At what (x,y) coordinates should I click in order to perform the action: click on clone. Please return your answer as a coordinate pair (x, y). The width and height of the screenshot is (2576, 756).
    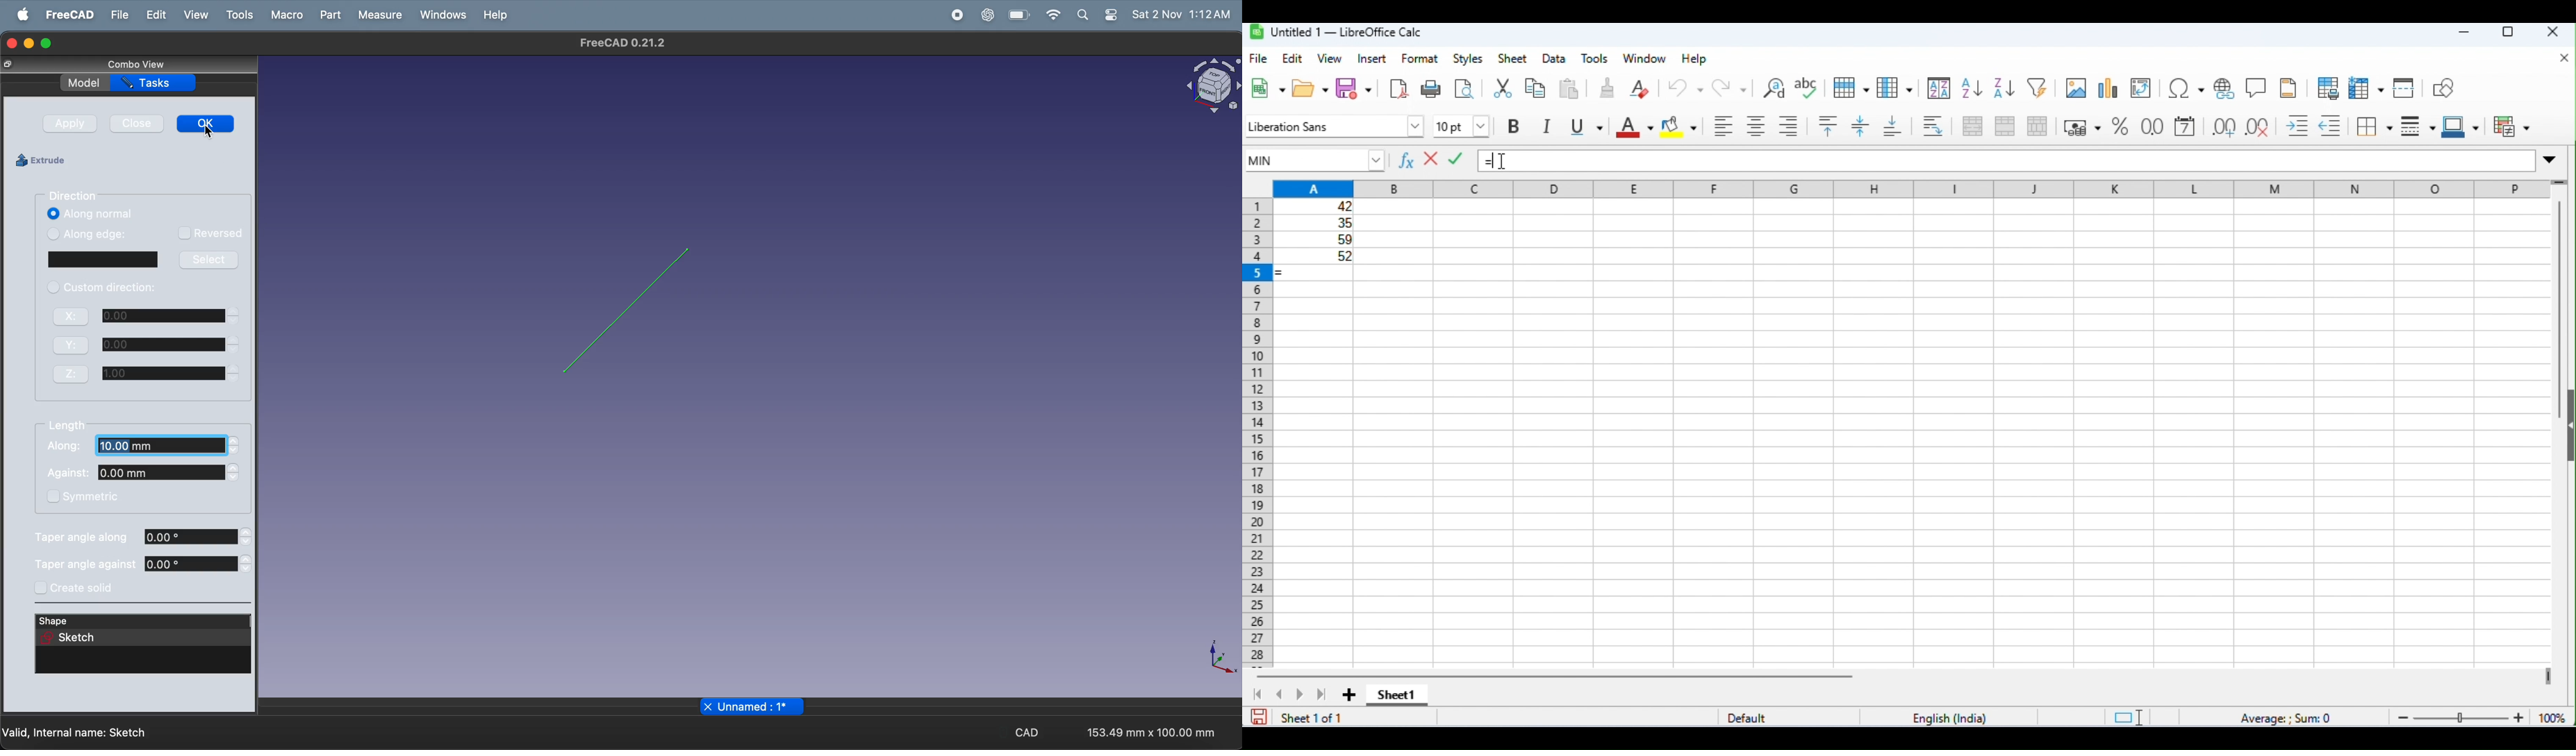
    Looking at the image, I should click on (1608, 88).